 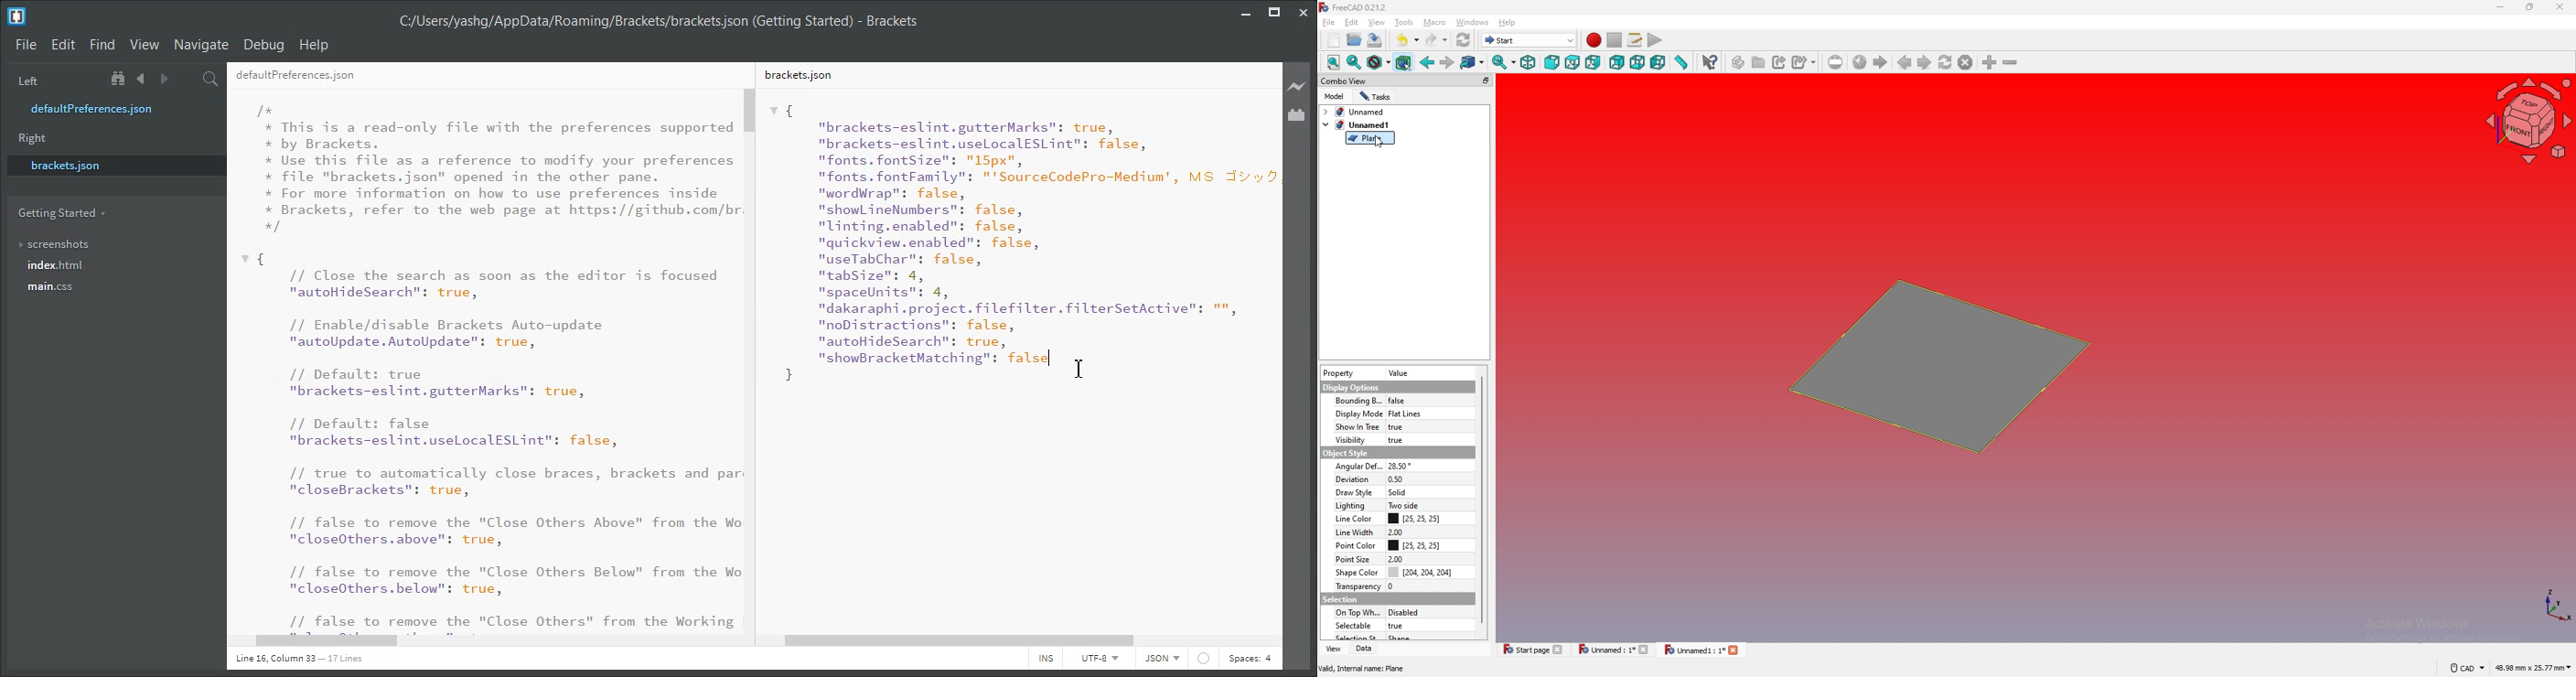 I want to click on tab2: unnamed1, so click(x=1356, y=125).